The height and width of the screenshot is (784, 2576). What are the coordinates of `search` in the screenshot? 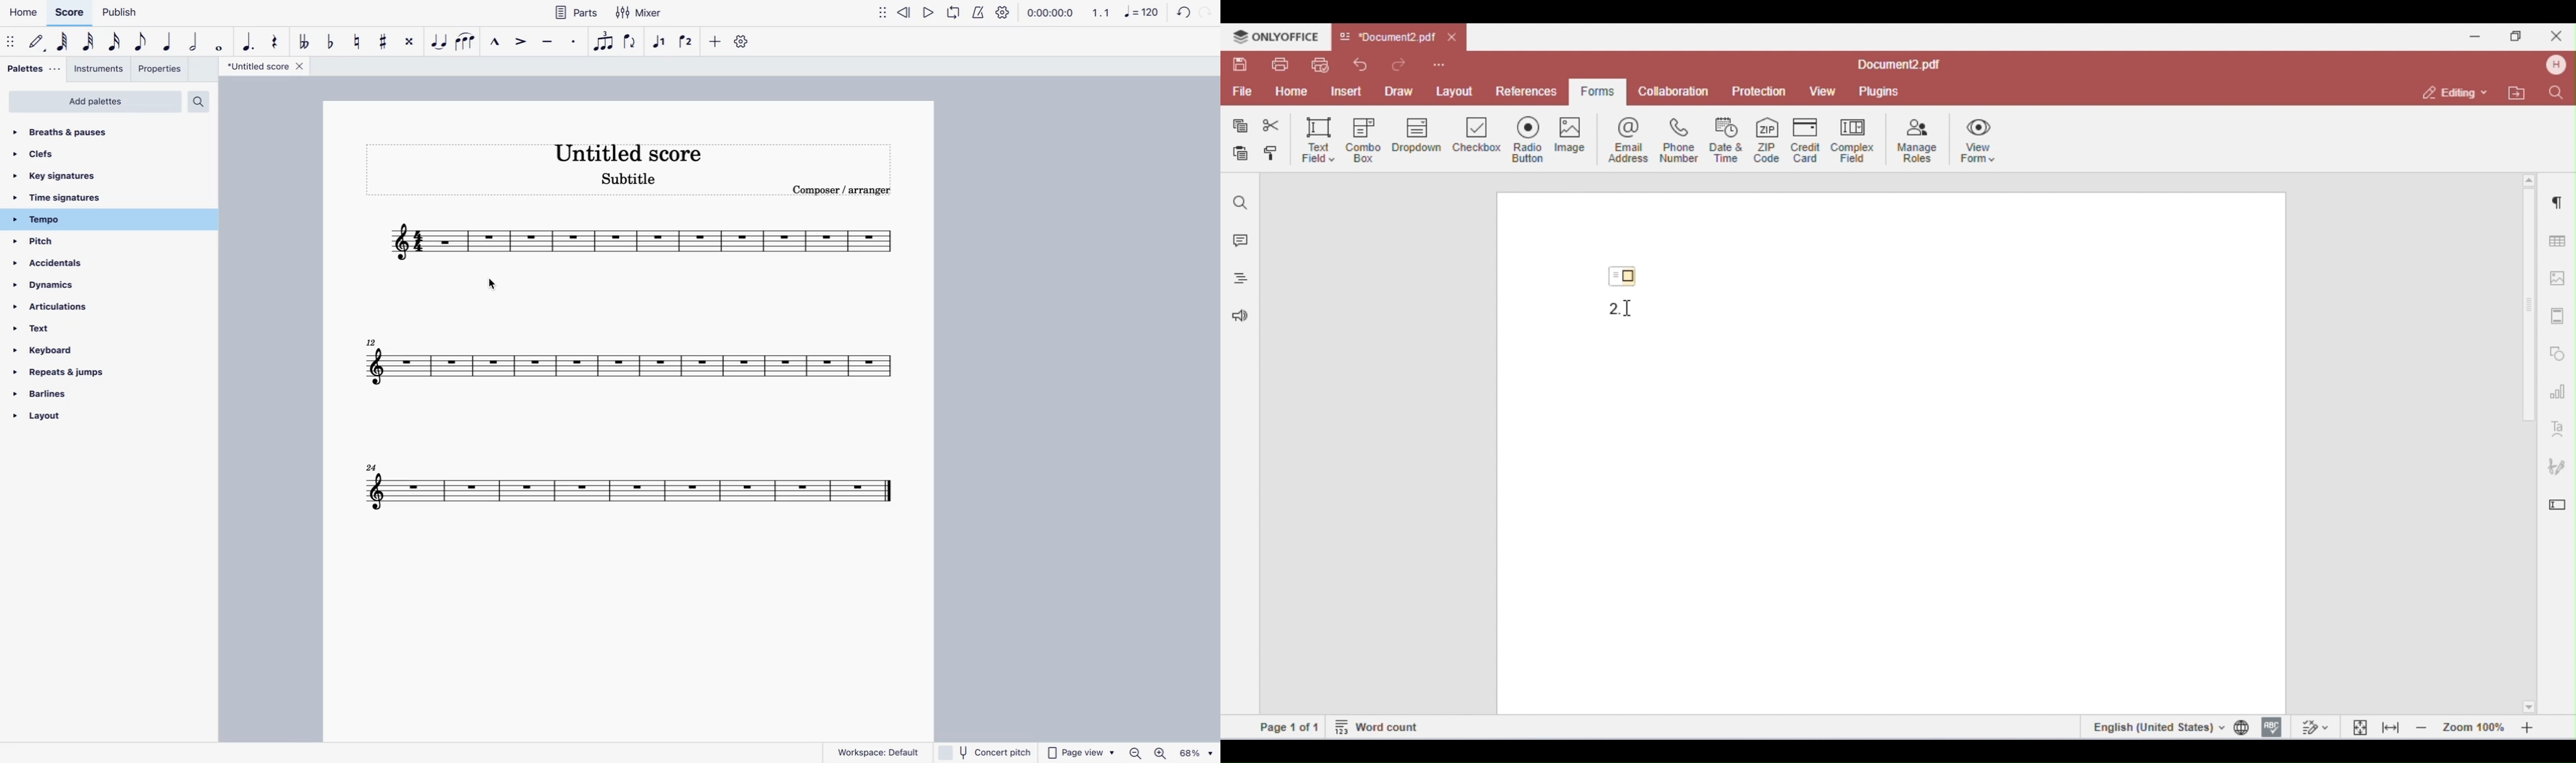 It's located at (203, 103).